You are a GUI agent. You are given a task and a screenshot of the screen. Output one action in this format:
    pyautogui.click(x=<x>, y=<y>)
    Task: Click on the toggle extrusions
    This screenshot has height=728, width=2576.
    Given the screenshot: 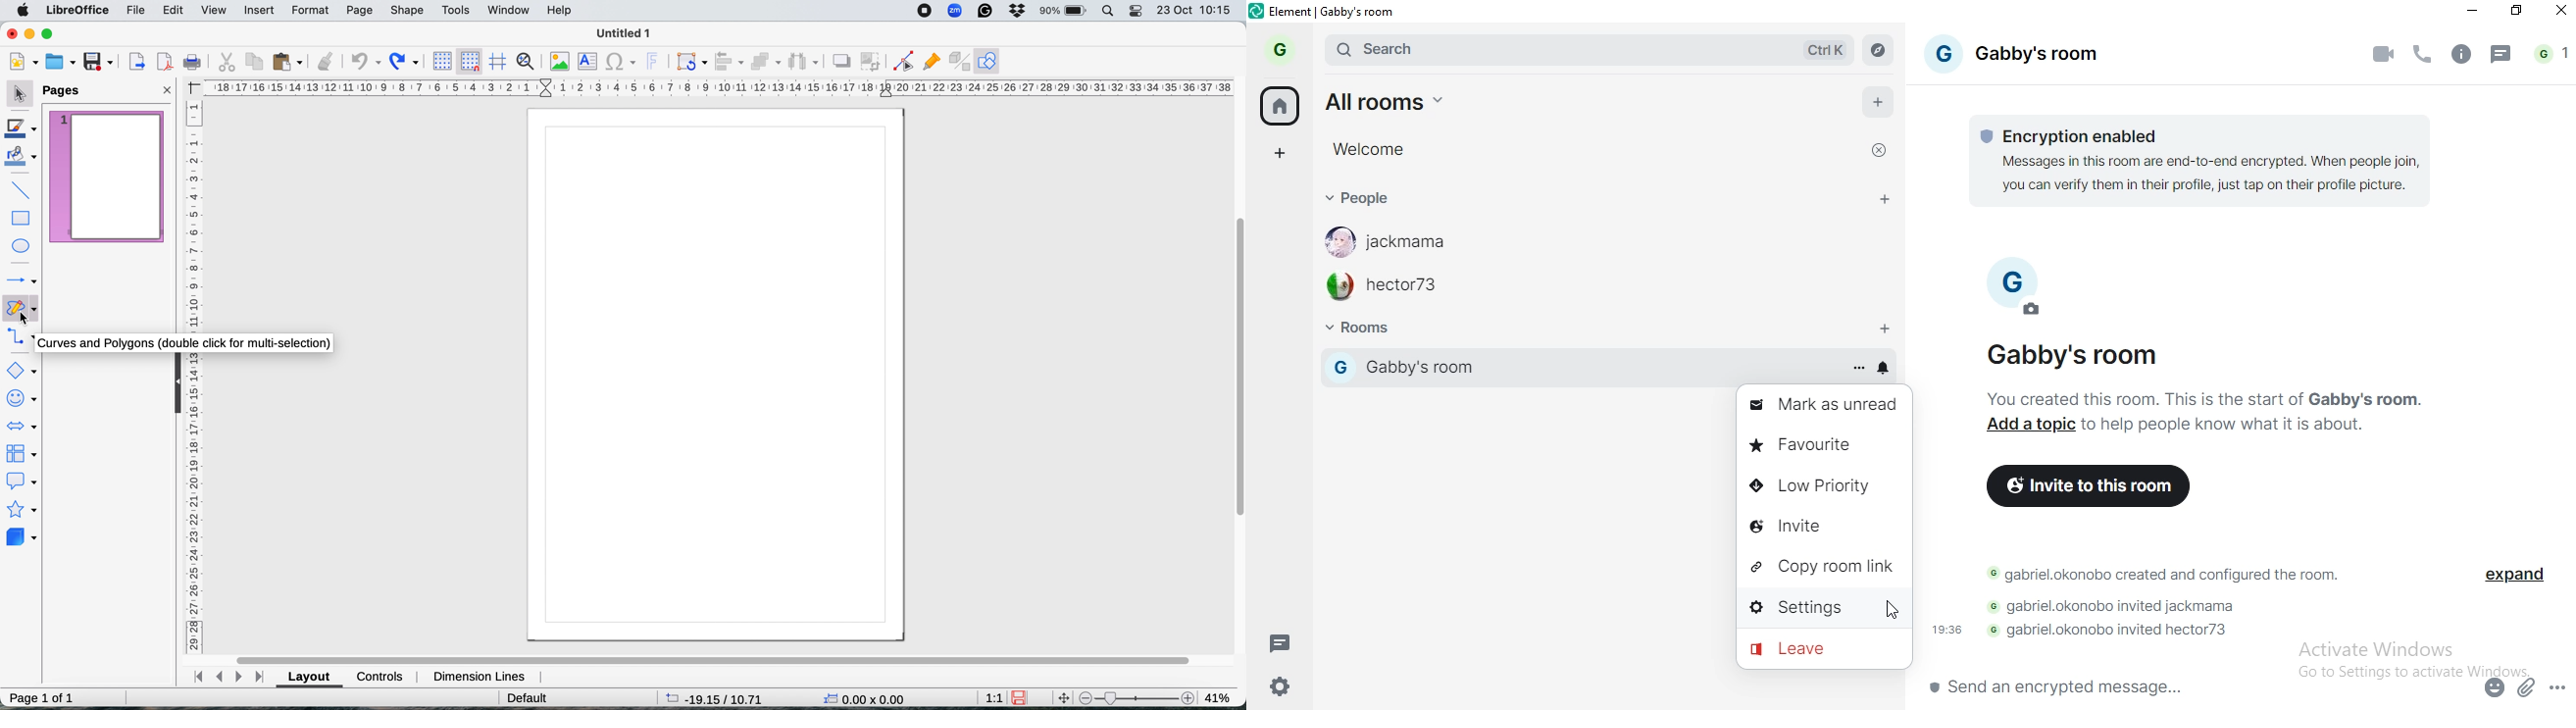 What is the action you would take?
    pyautogui.click(x=959, y=60)
    